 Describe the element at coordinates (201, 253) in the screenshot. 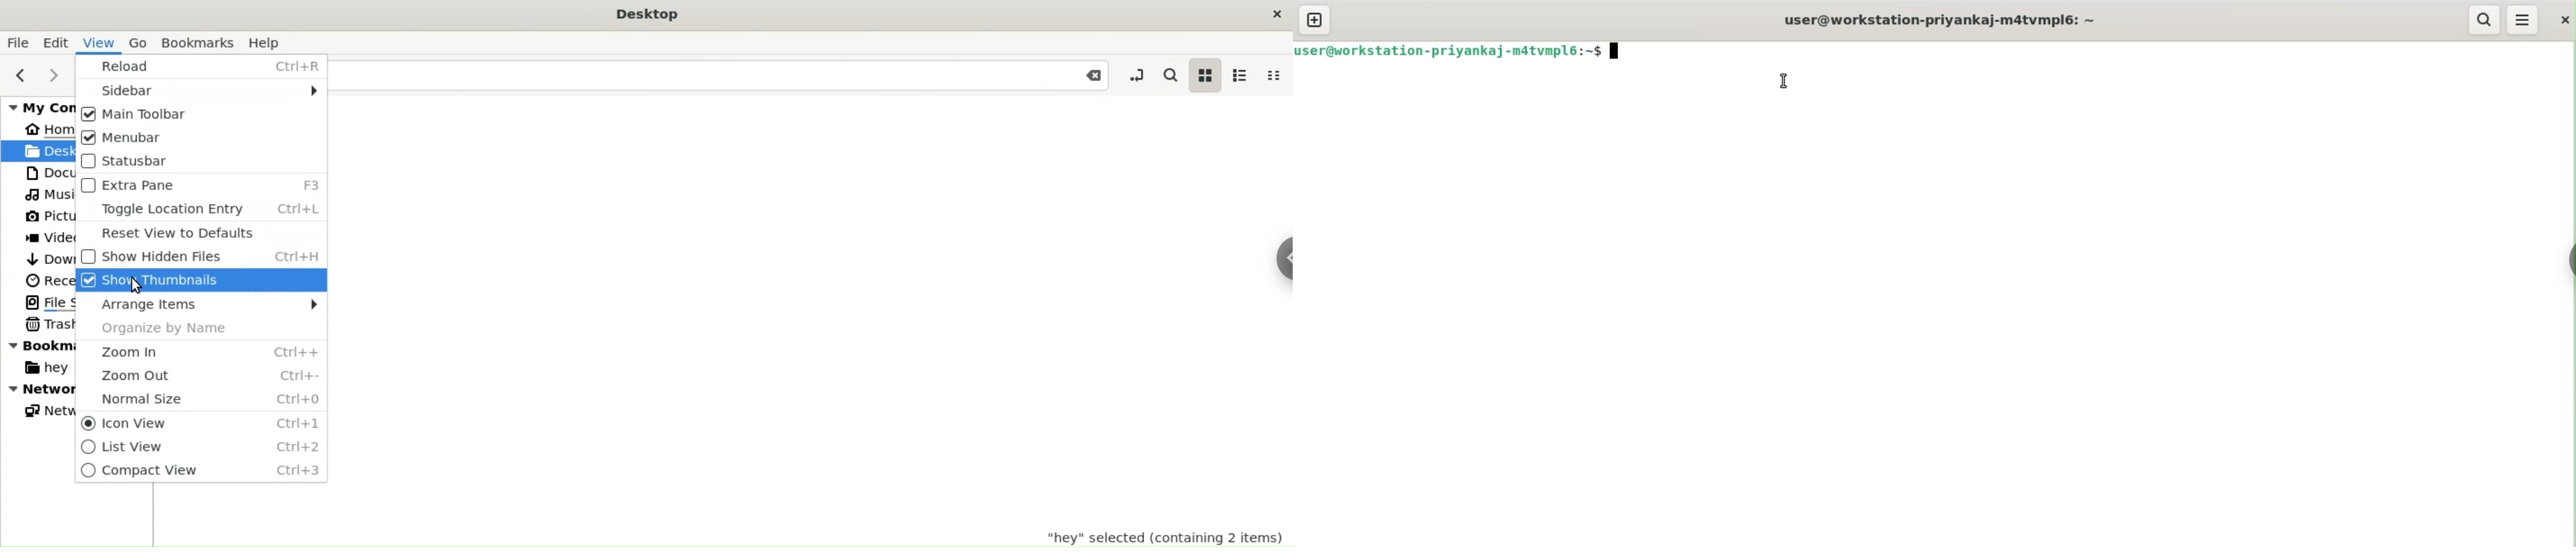

I see `Show Hidden Files` at that location.